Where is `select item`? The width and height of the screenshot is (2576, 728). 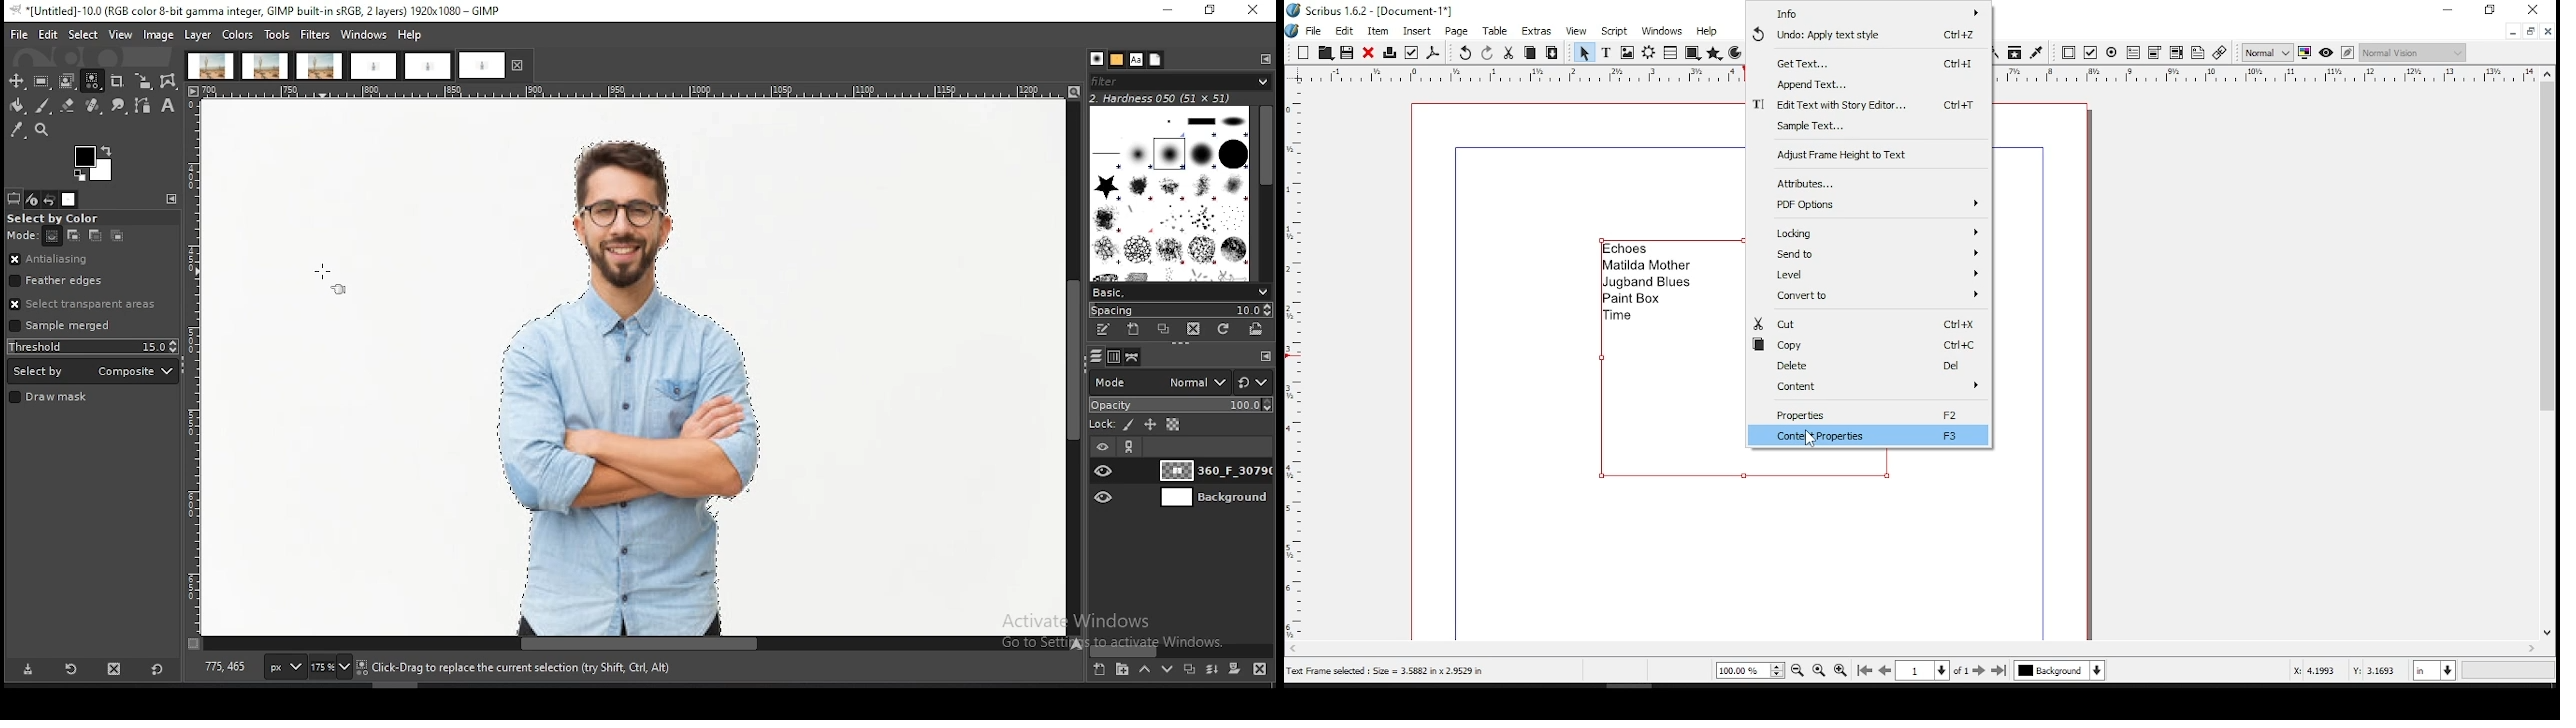 select item is located at coordinates (1584, 52).